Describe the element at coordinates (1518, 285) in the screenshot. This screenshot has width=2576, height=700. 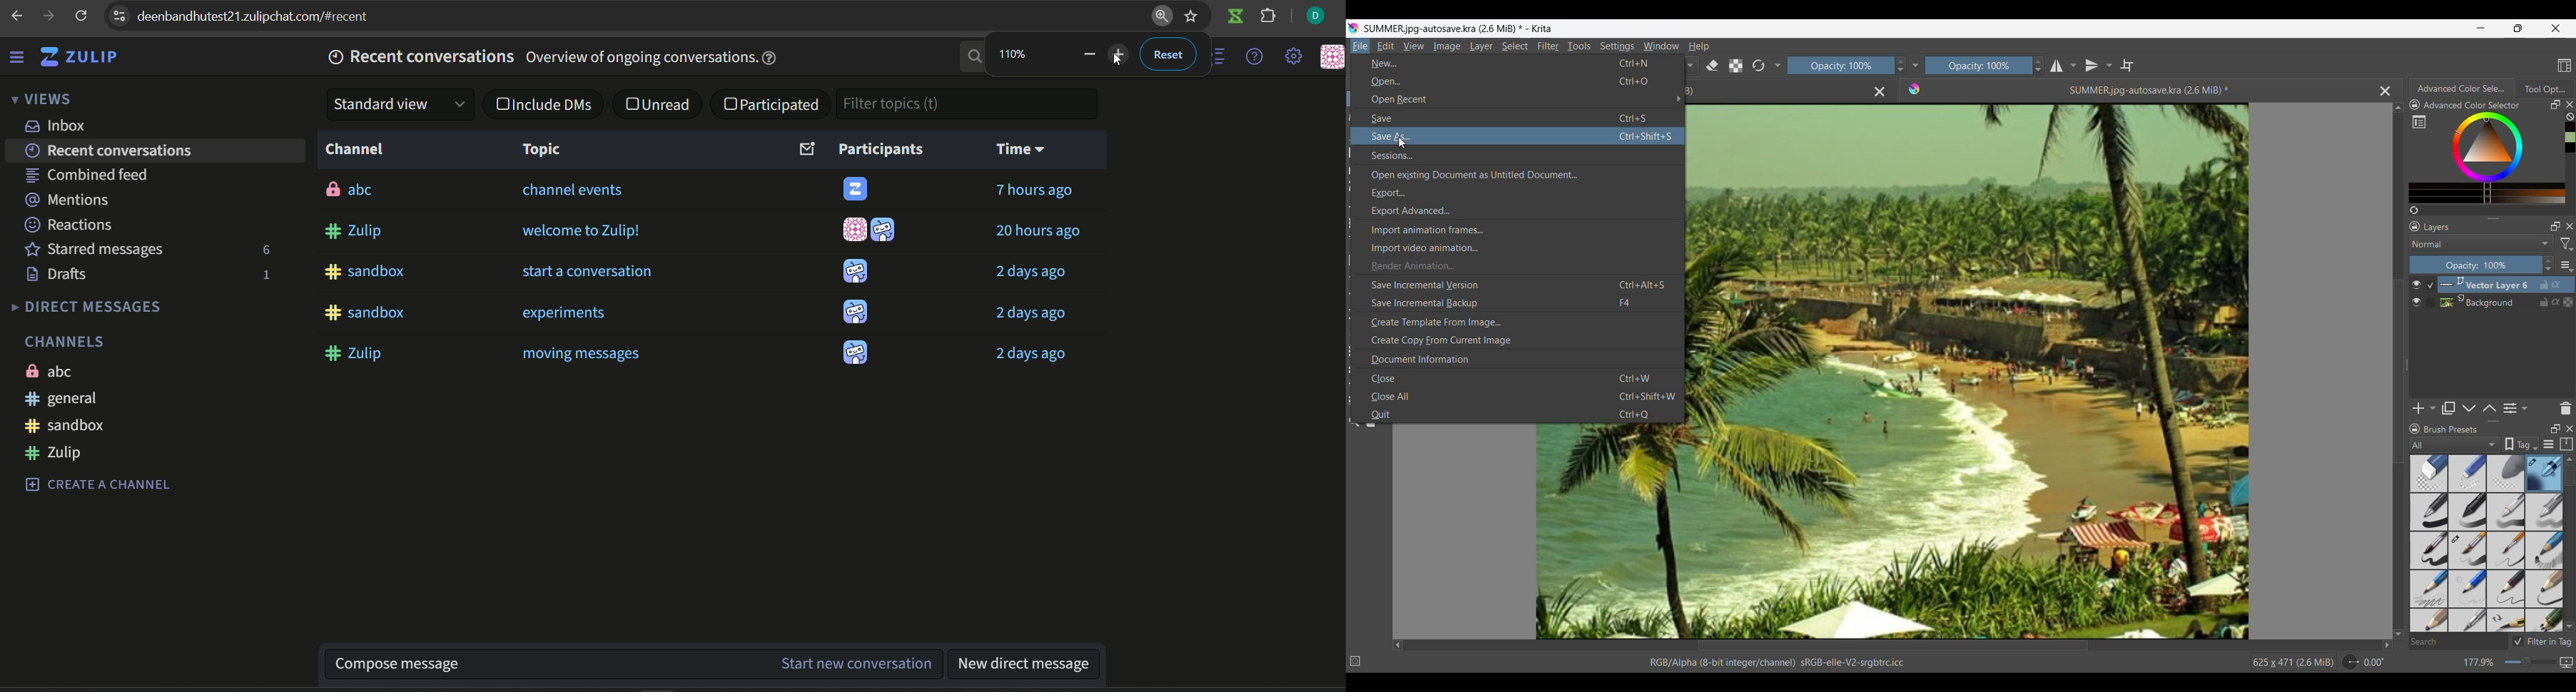
I see `Save incremental version` at that location.